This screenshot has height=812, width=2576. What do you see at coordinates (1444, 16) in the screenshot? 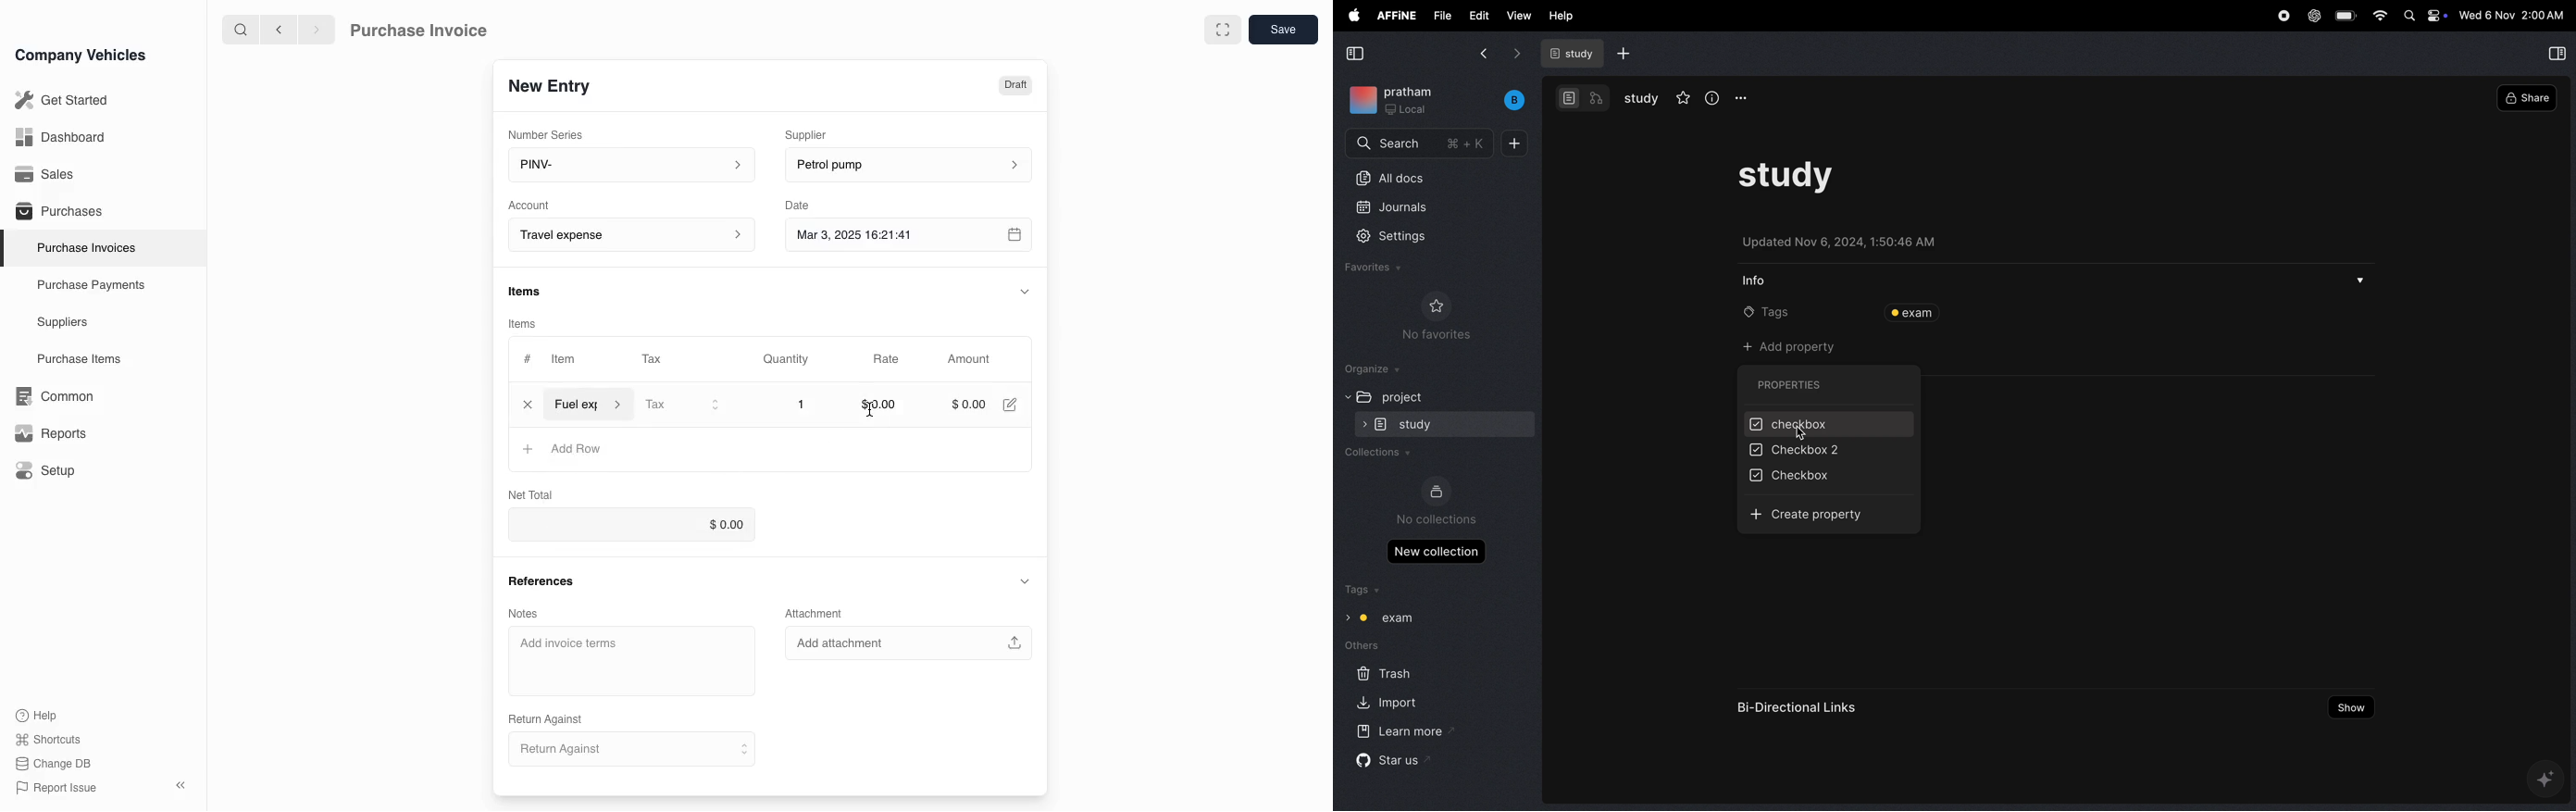
I see `file` at bounding box center [1444, 16].